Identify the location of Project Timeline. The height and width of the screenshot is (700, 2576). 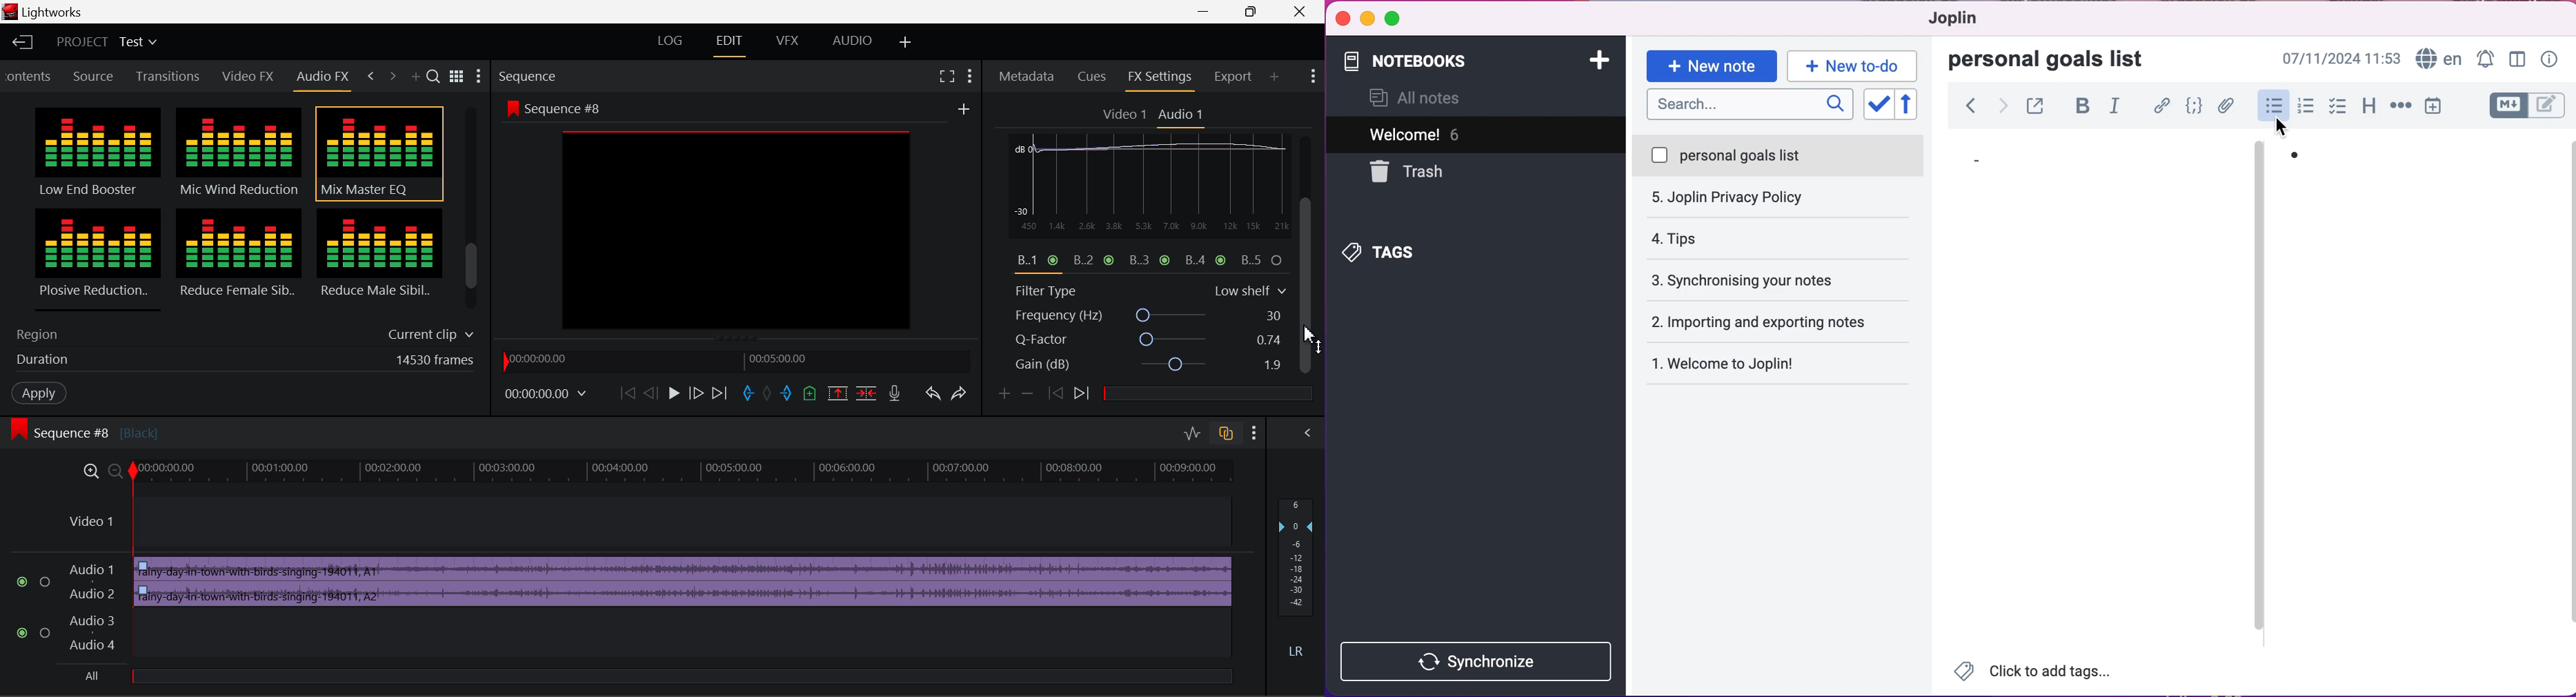
(686, 473).